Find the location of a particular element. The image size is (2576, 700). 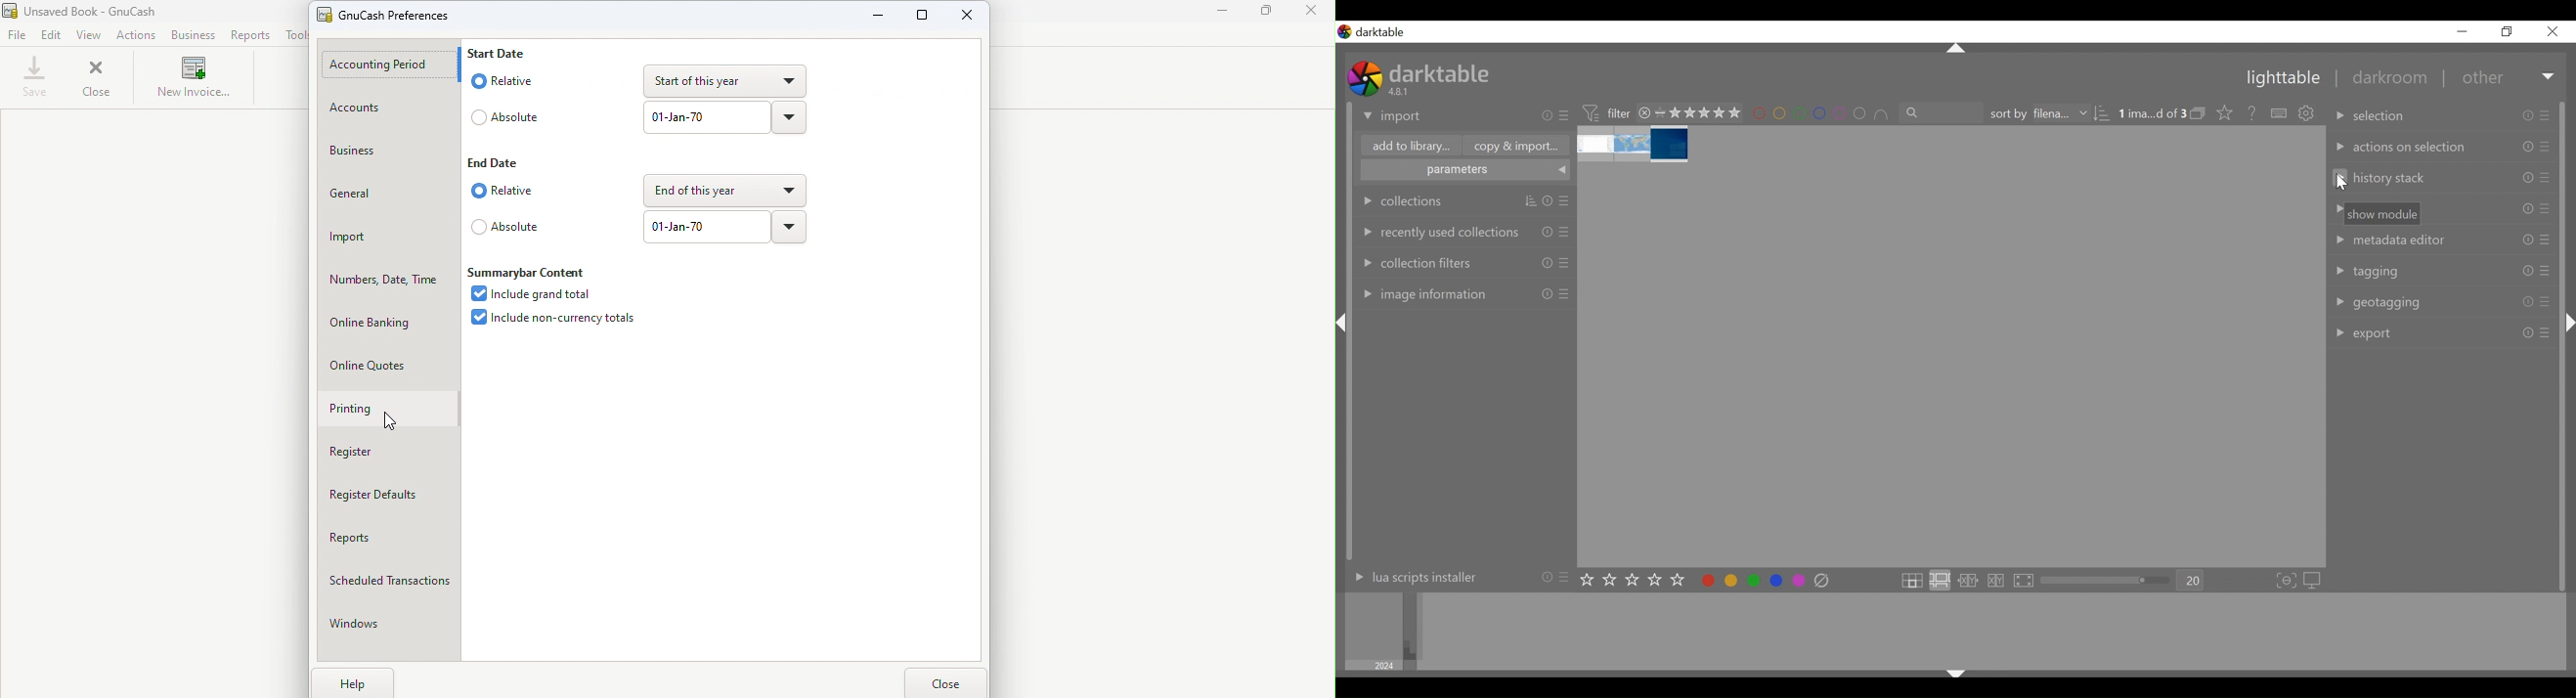

copy & import is located at coordinates (1513, 146).